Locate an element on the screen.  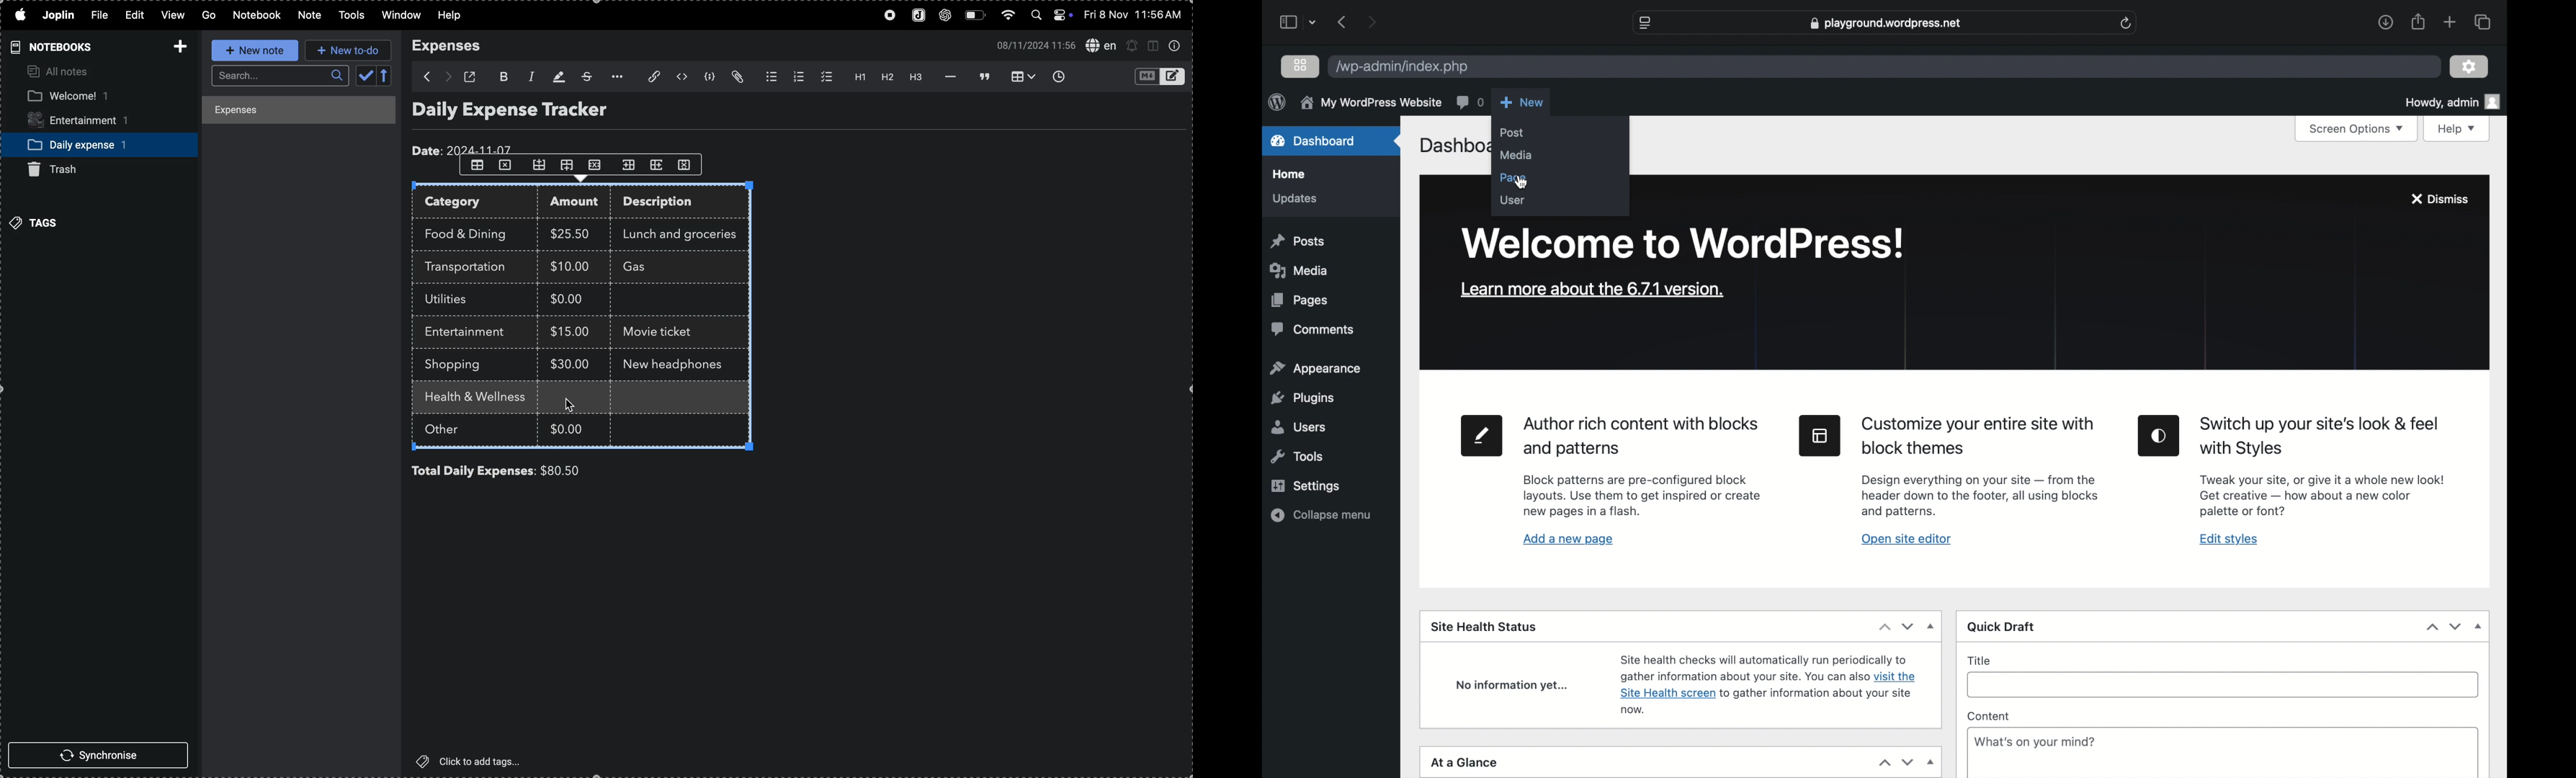
wifi is located at coordinates (1007, 18).